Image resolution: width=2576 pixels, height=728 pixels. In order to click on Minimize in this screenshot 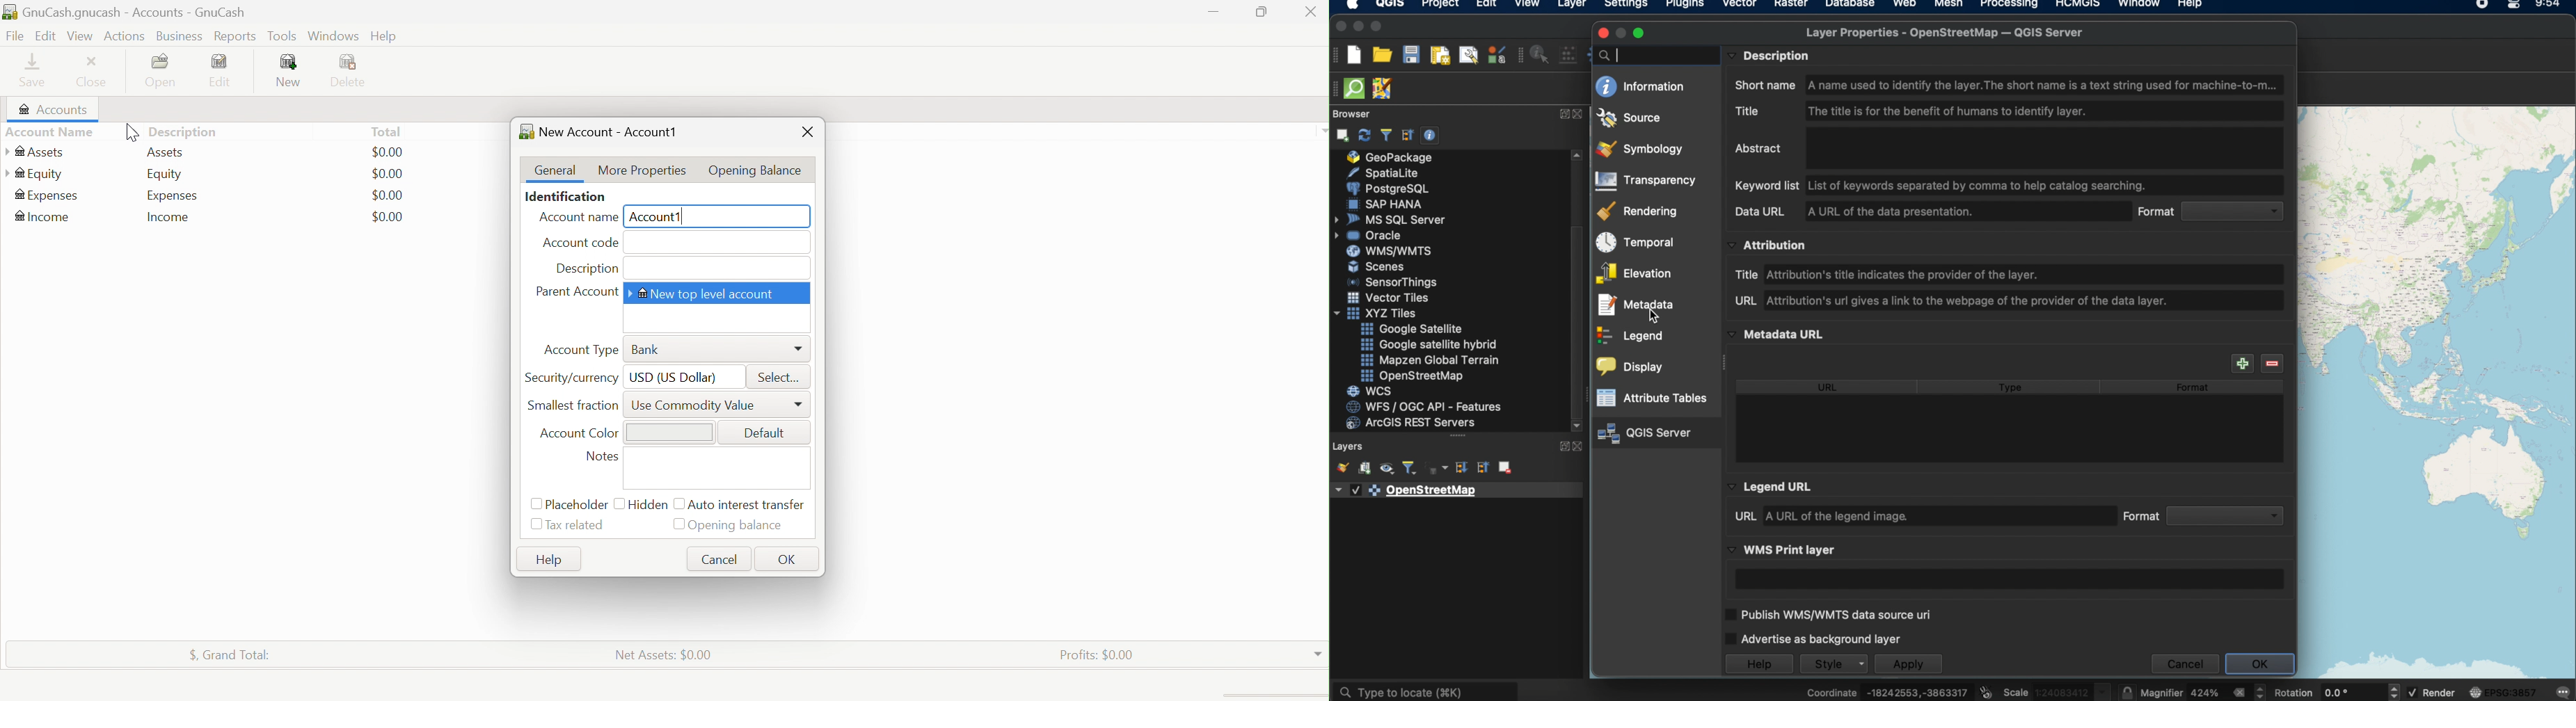, I will do `click(1215, 10)`.